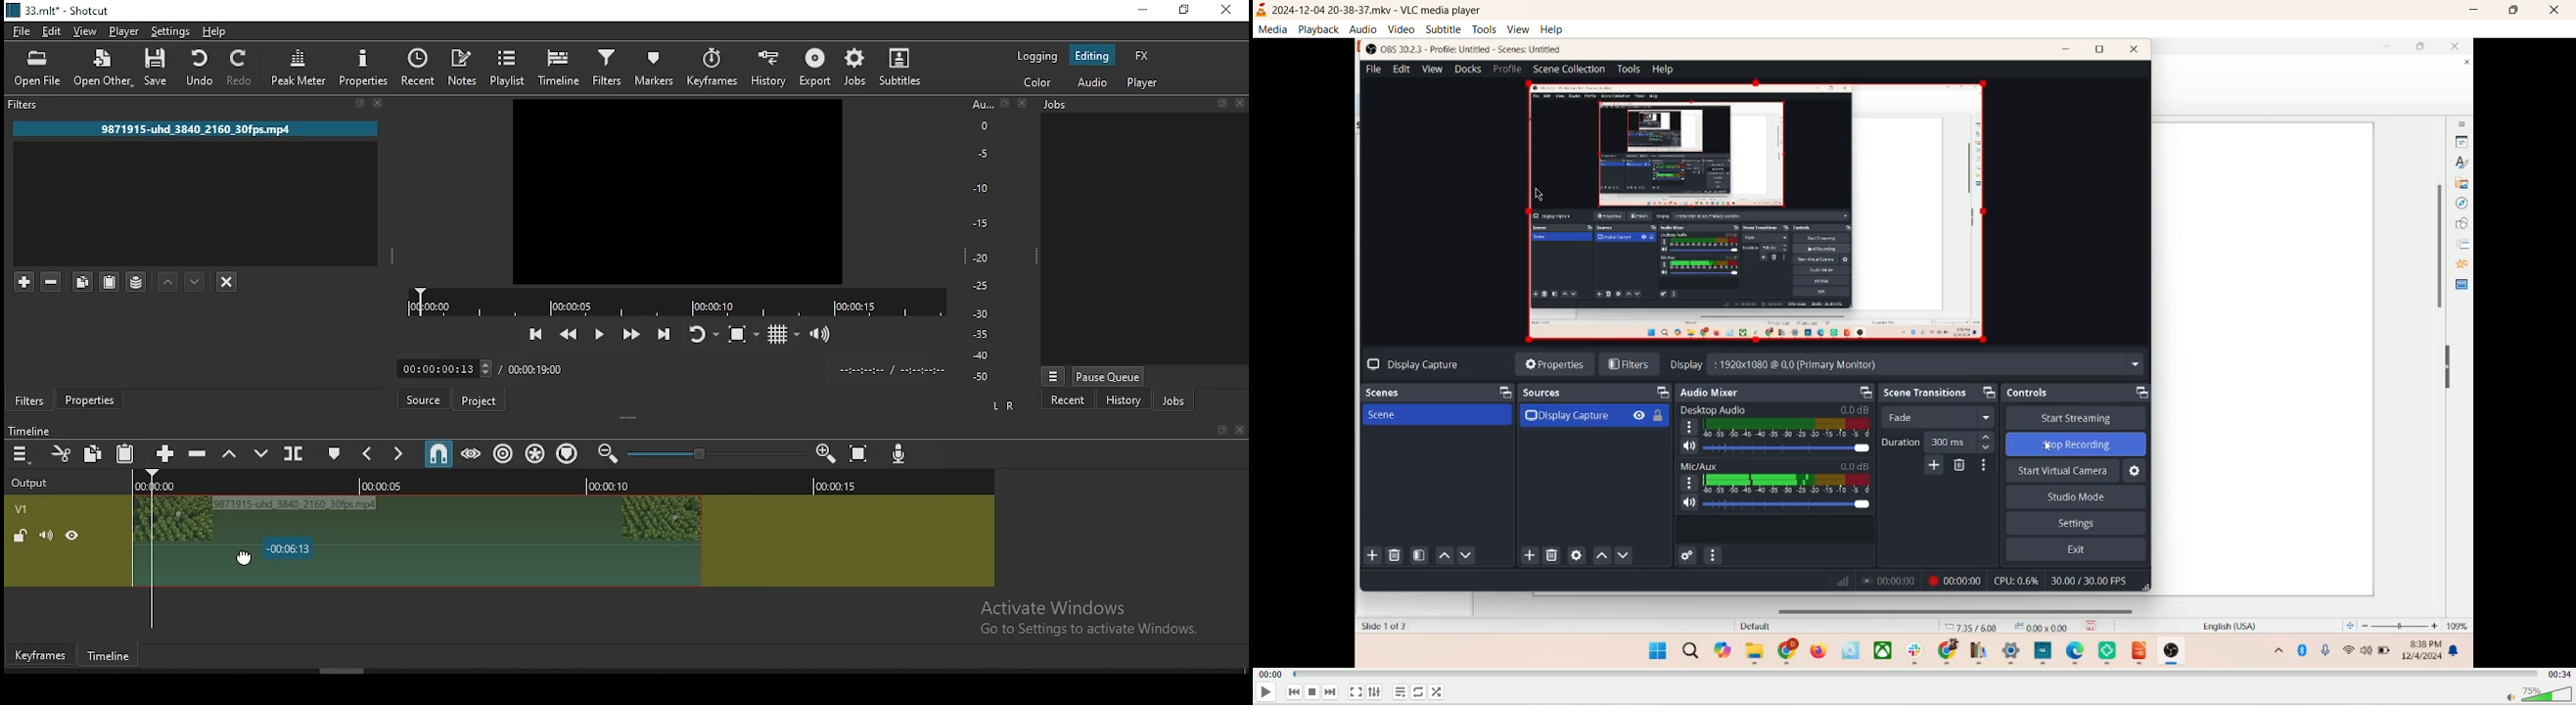 Image resolution: width=2576 pixels, height=728 pixels. Describe the element at coordinates (1402, 693) in the screenshot. I see `playlist` at that location.